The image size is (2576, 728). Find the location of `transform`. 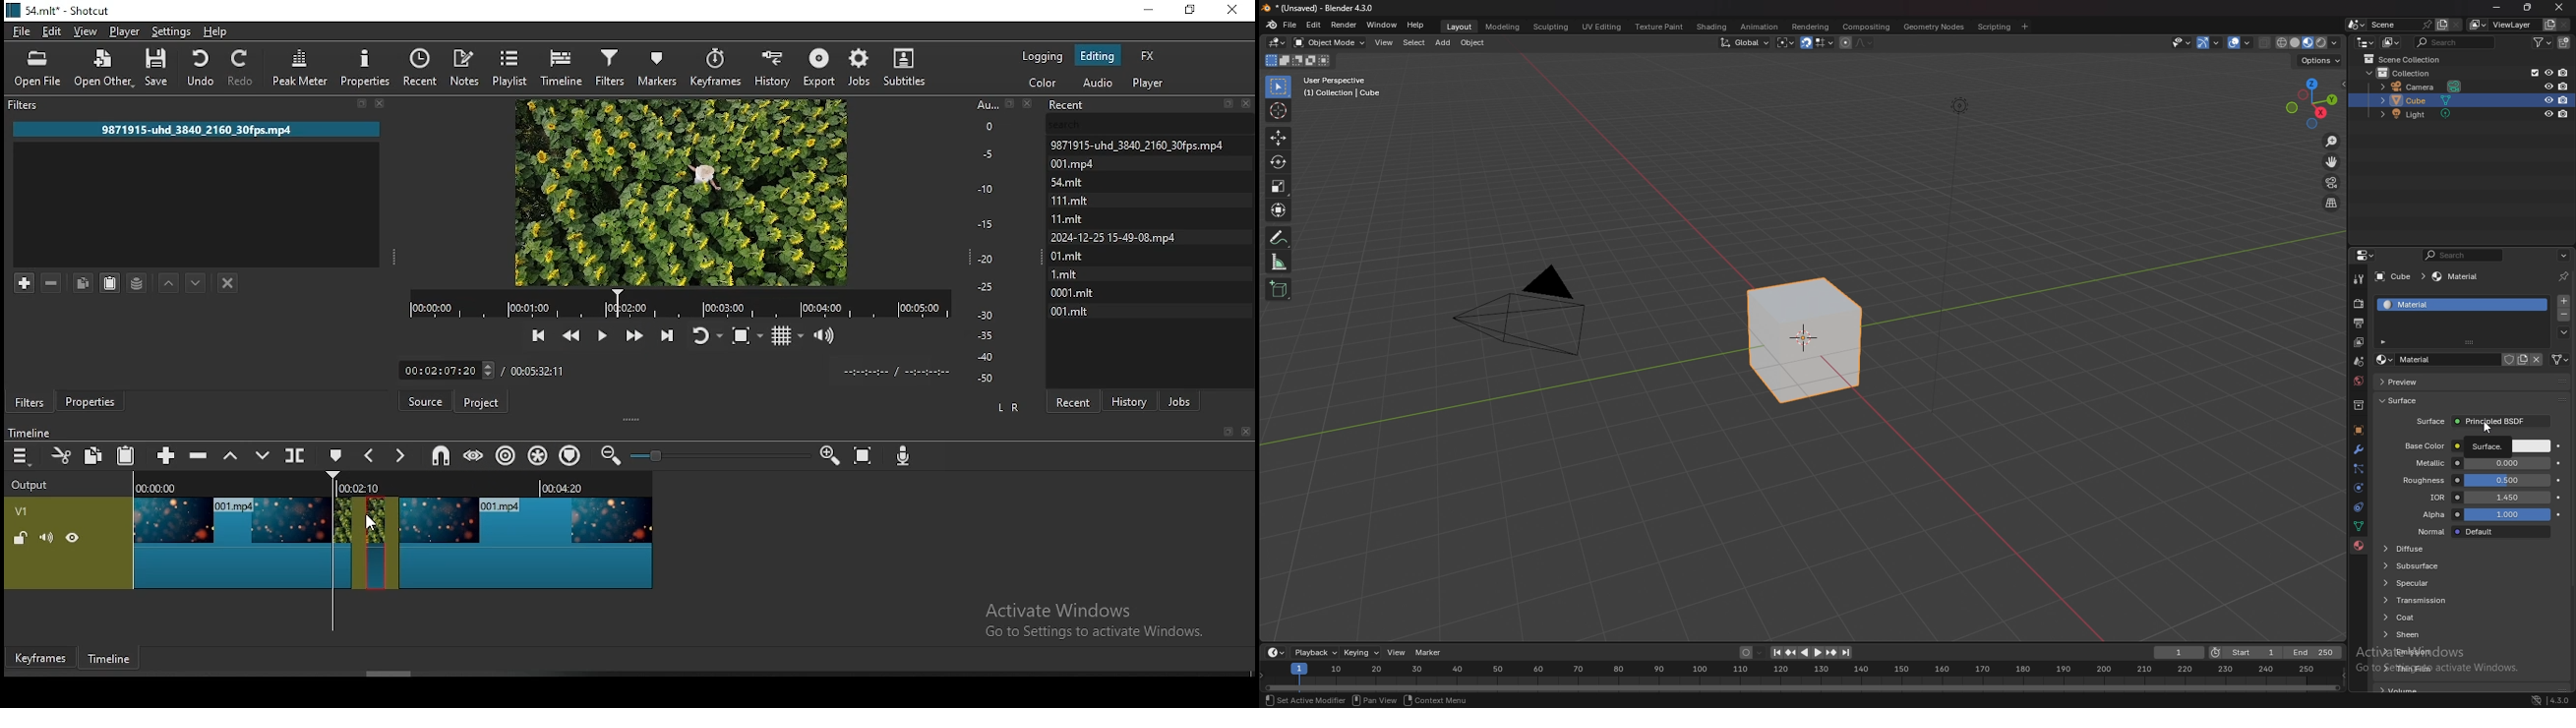

transform is located at coordinates (1280, 210).